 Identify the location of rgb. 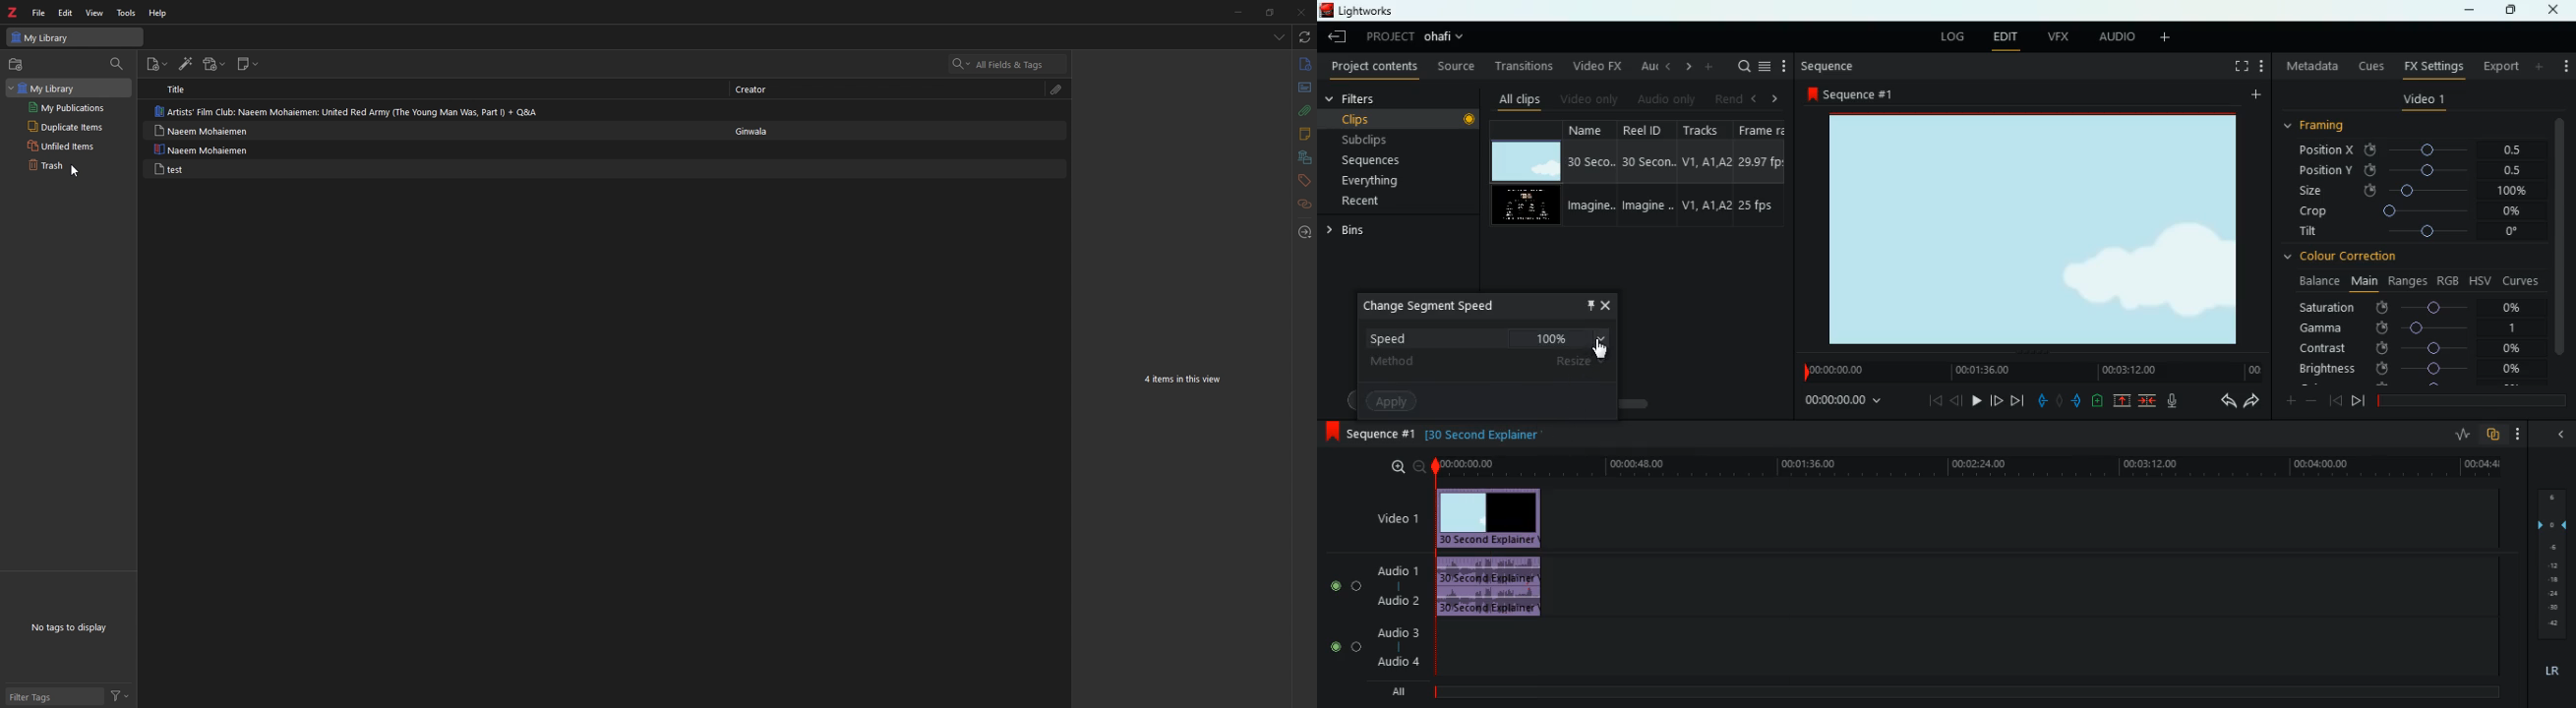
(2449, 279).